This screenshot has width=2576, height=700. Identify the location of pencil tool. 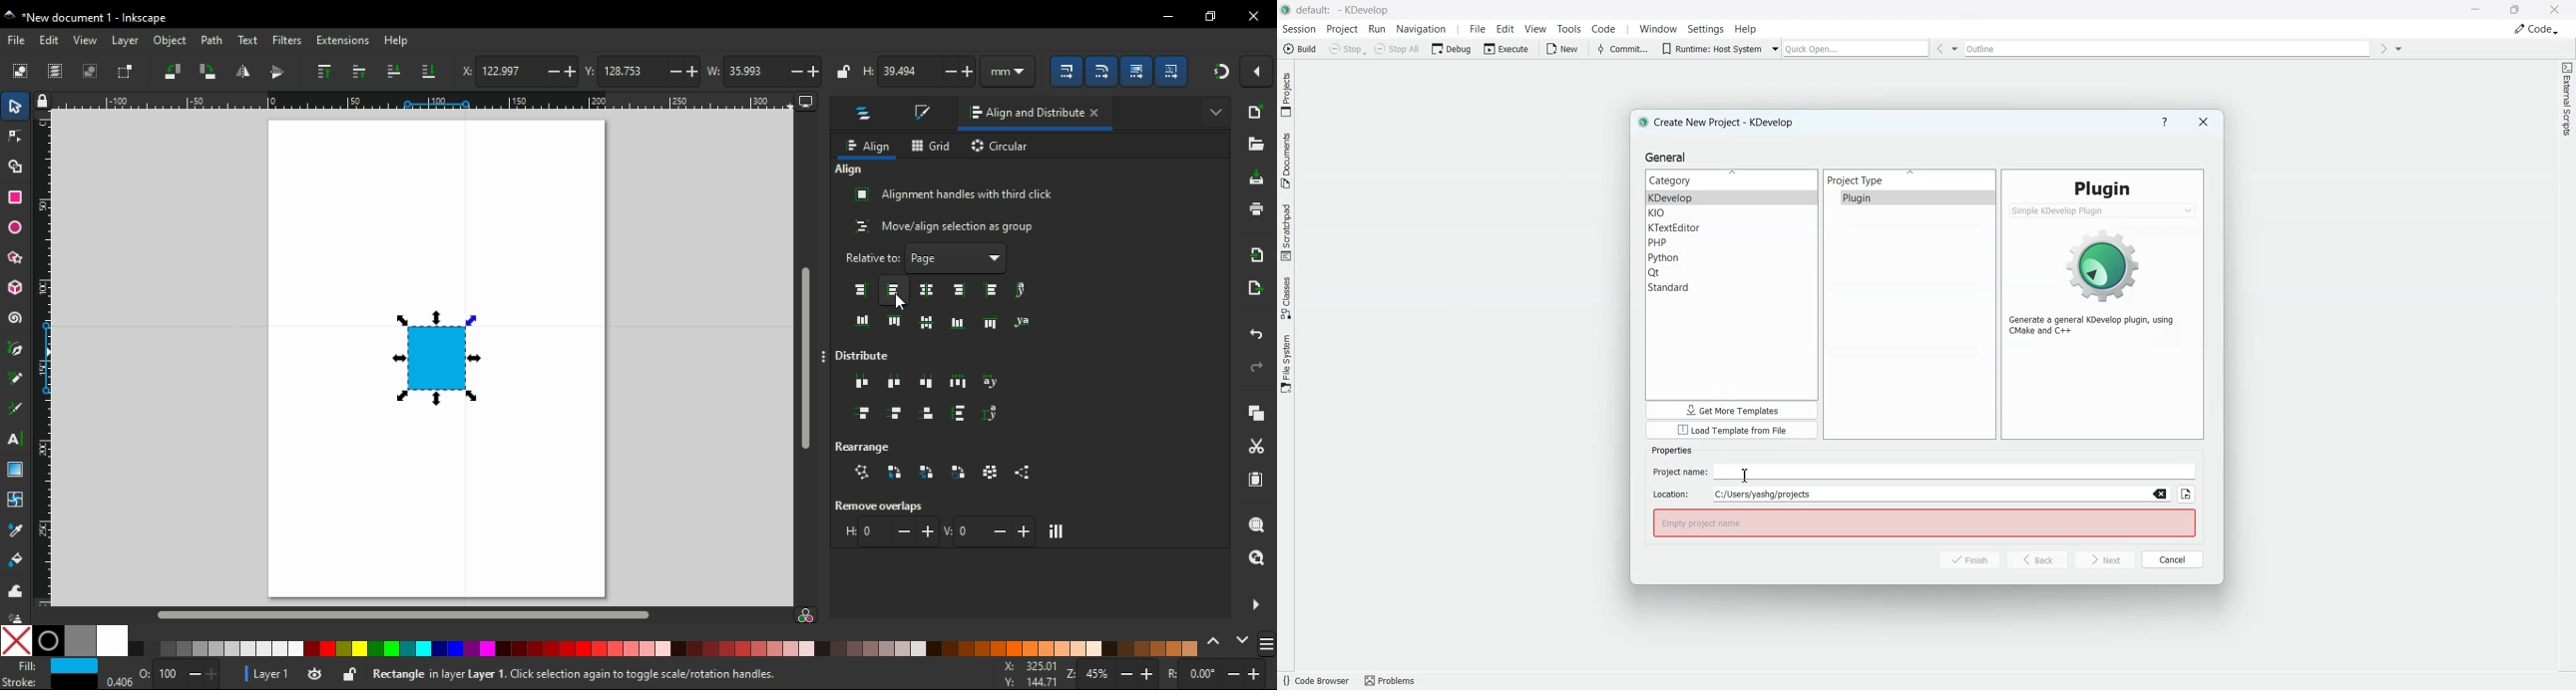
(17, 379).